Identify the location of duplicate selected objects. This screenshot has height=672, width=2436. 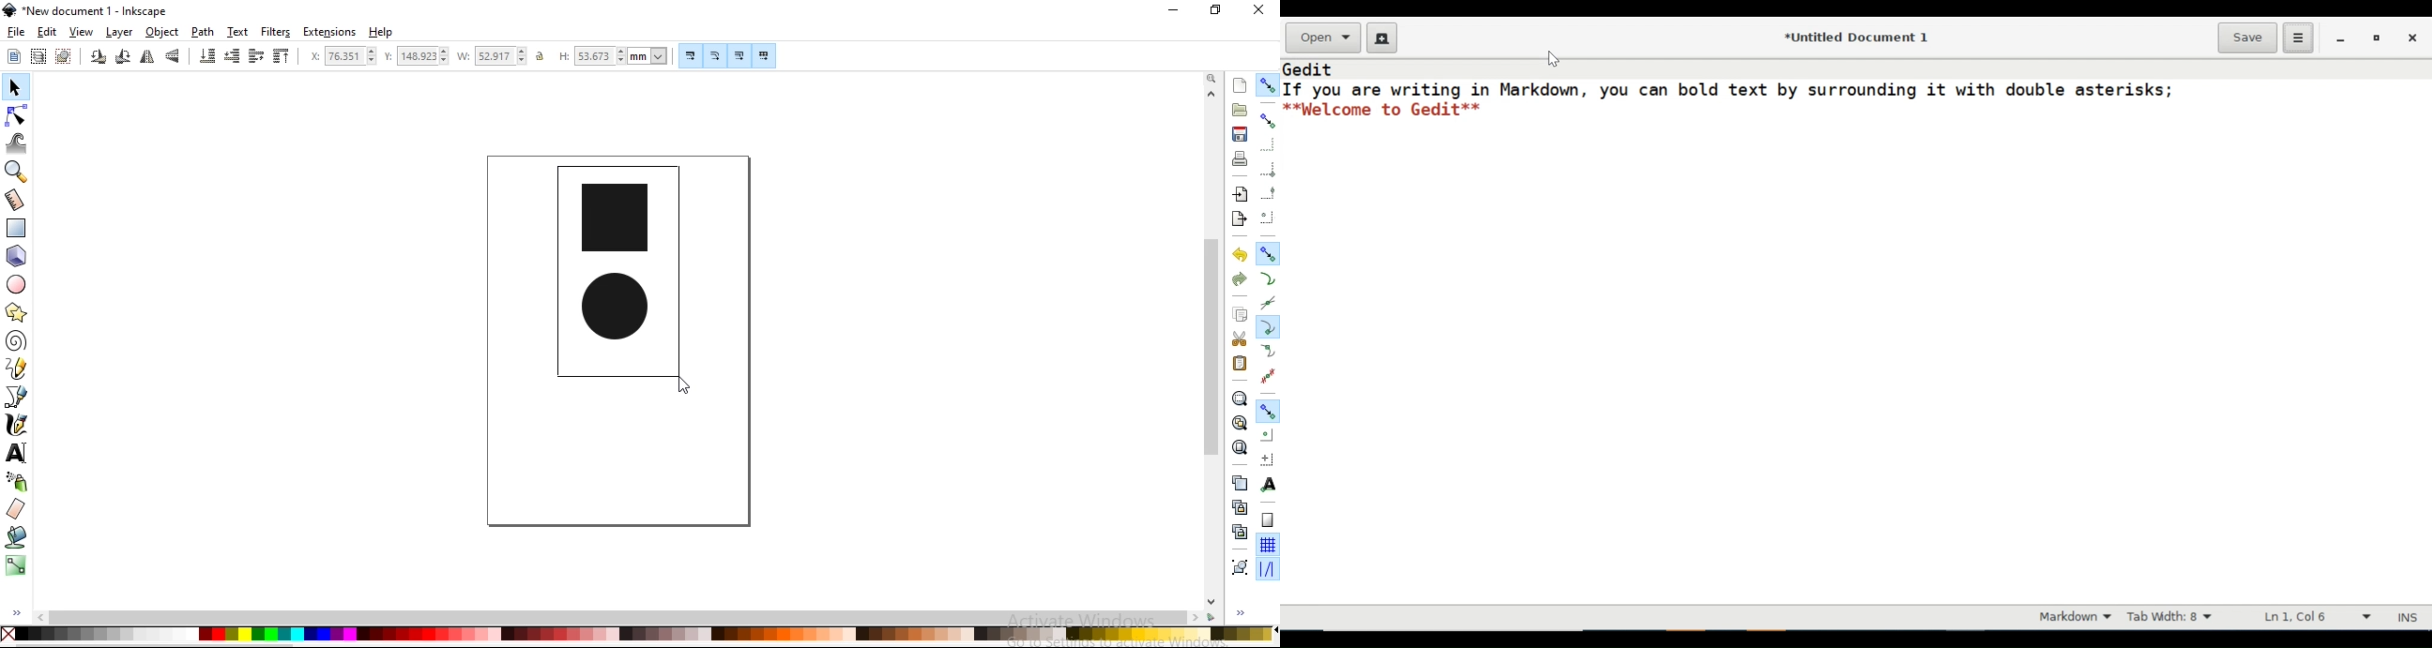
(1241, 485).